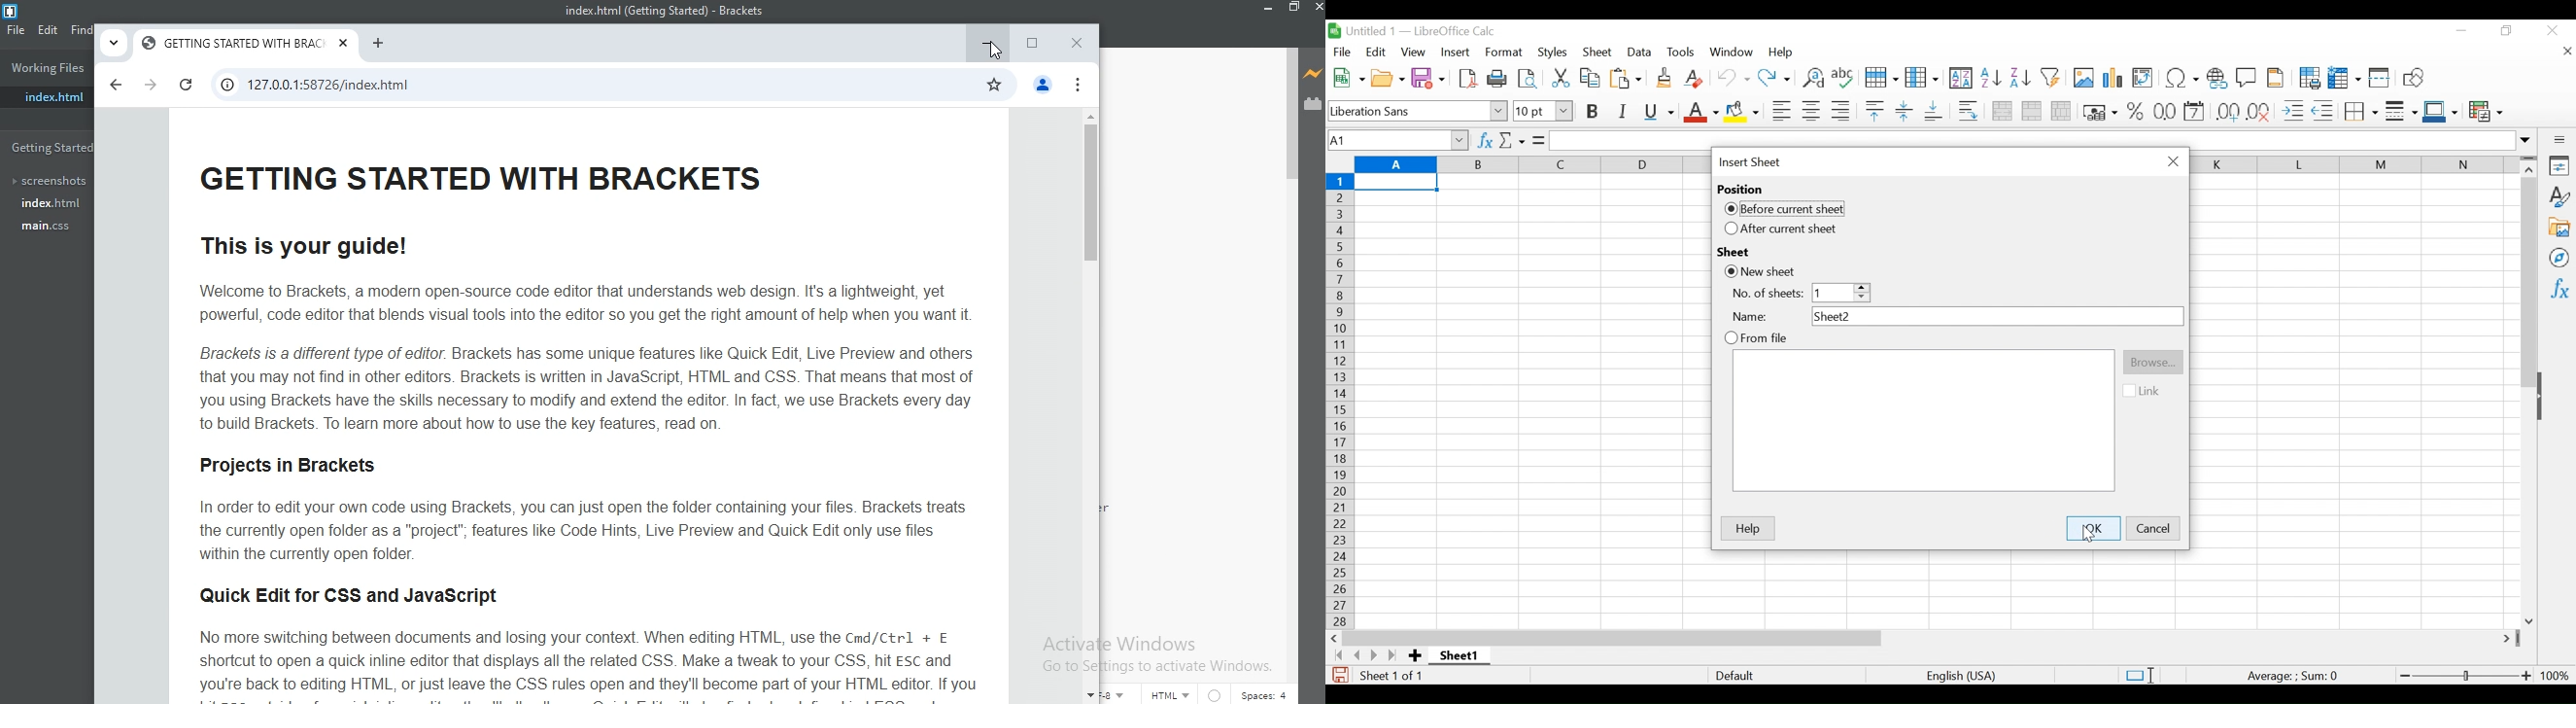 This screenshot has width=2576, height=728. Describe the element at coordinates (1663, 78) in the screenshot. I see `Clone Formatting` at that location.